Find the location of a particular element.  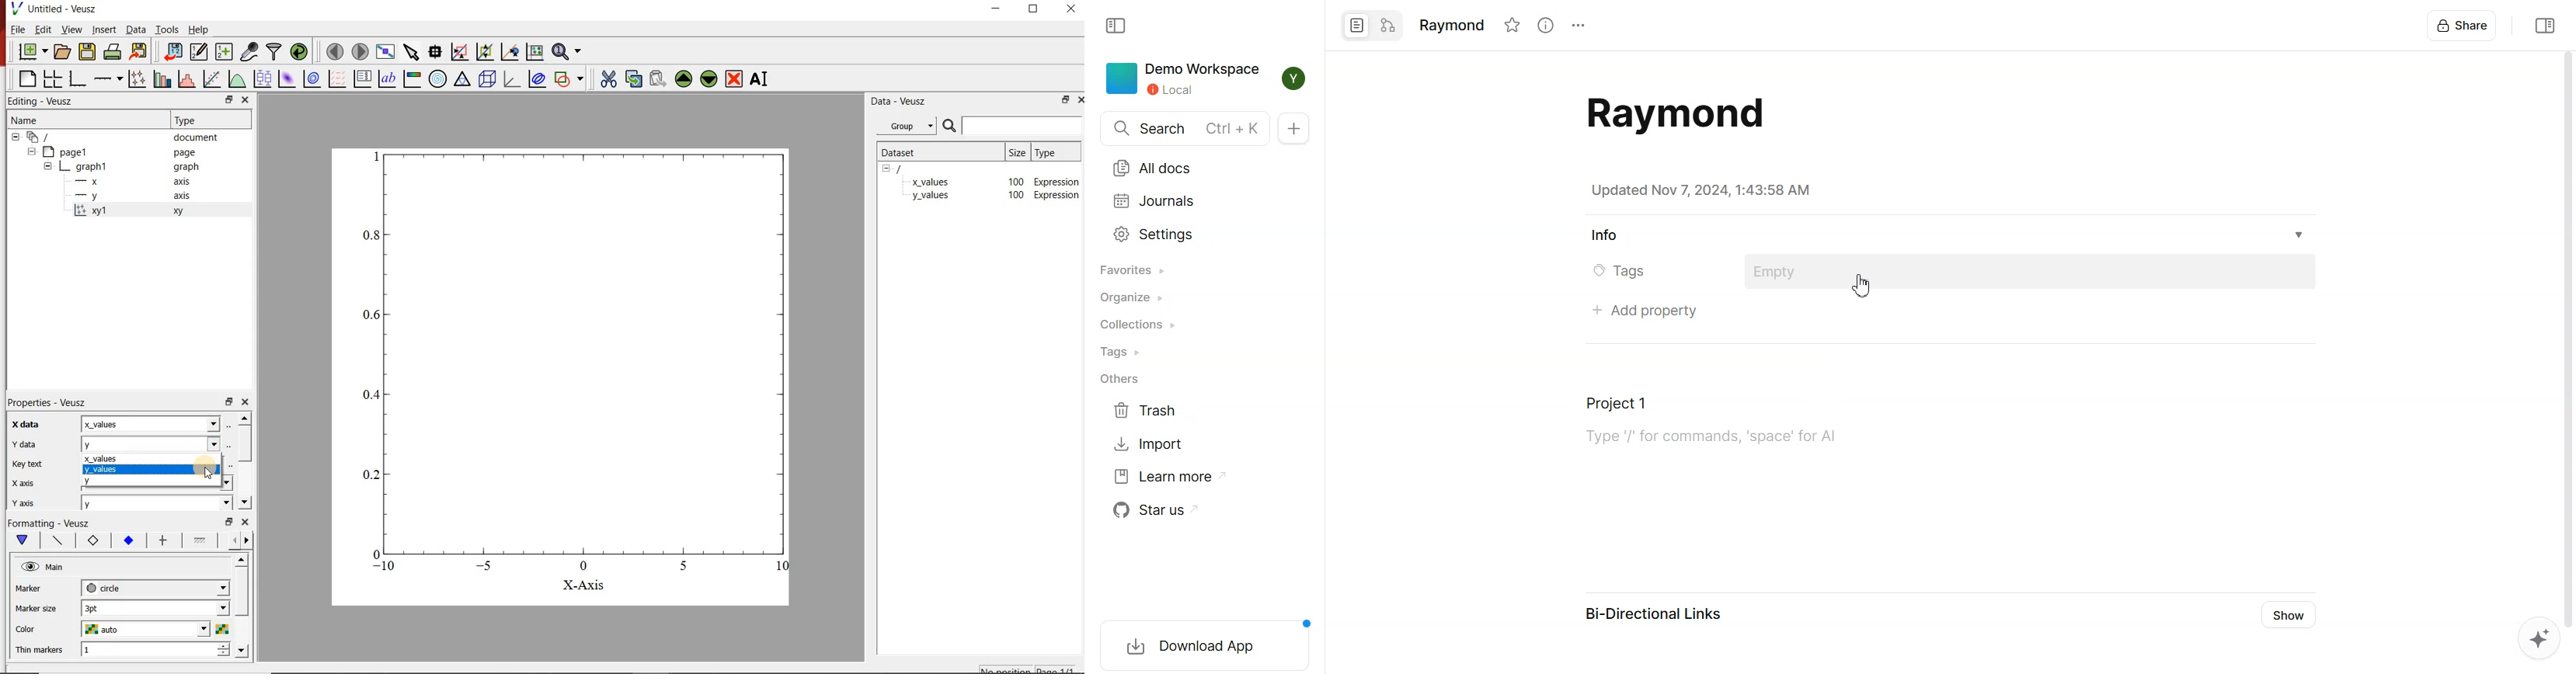

cut the selected widget is located at coordinates (610, 80).